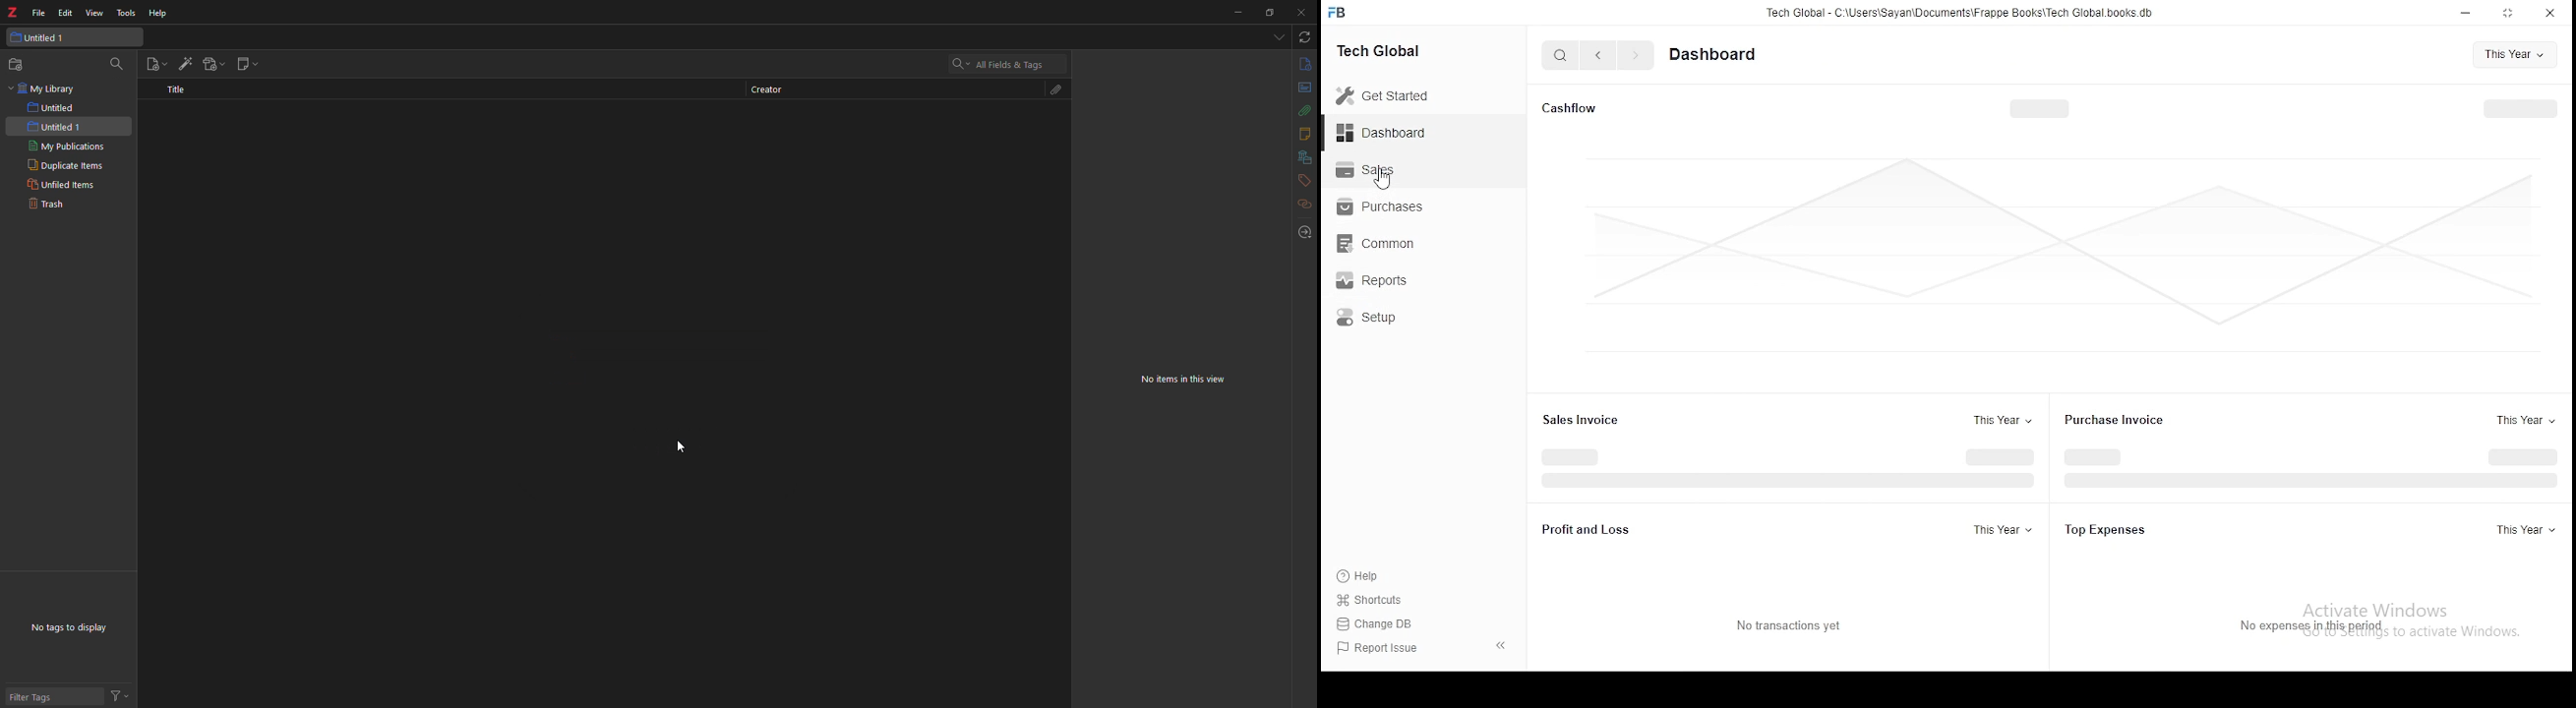 The width and height of the screenshot is (2576, 728). Describe the element at coordinates (1278, 38) in the screenshot. I see `tabs` at that location.